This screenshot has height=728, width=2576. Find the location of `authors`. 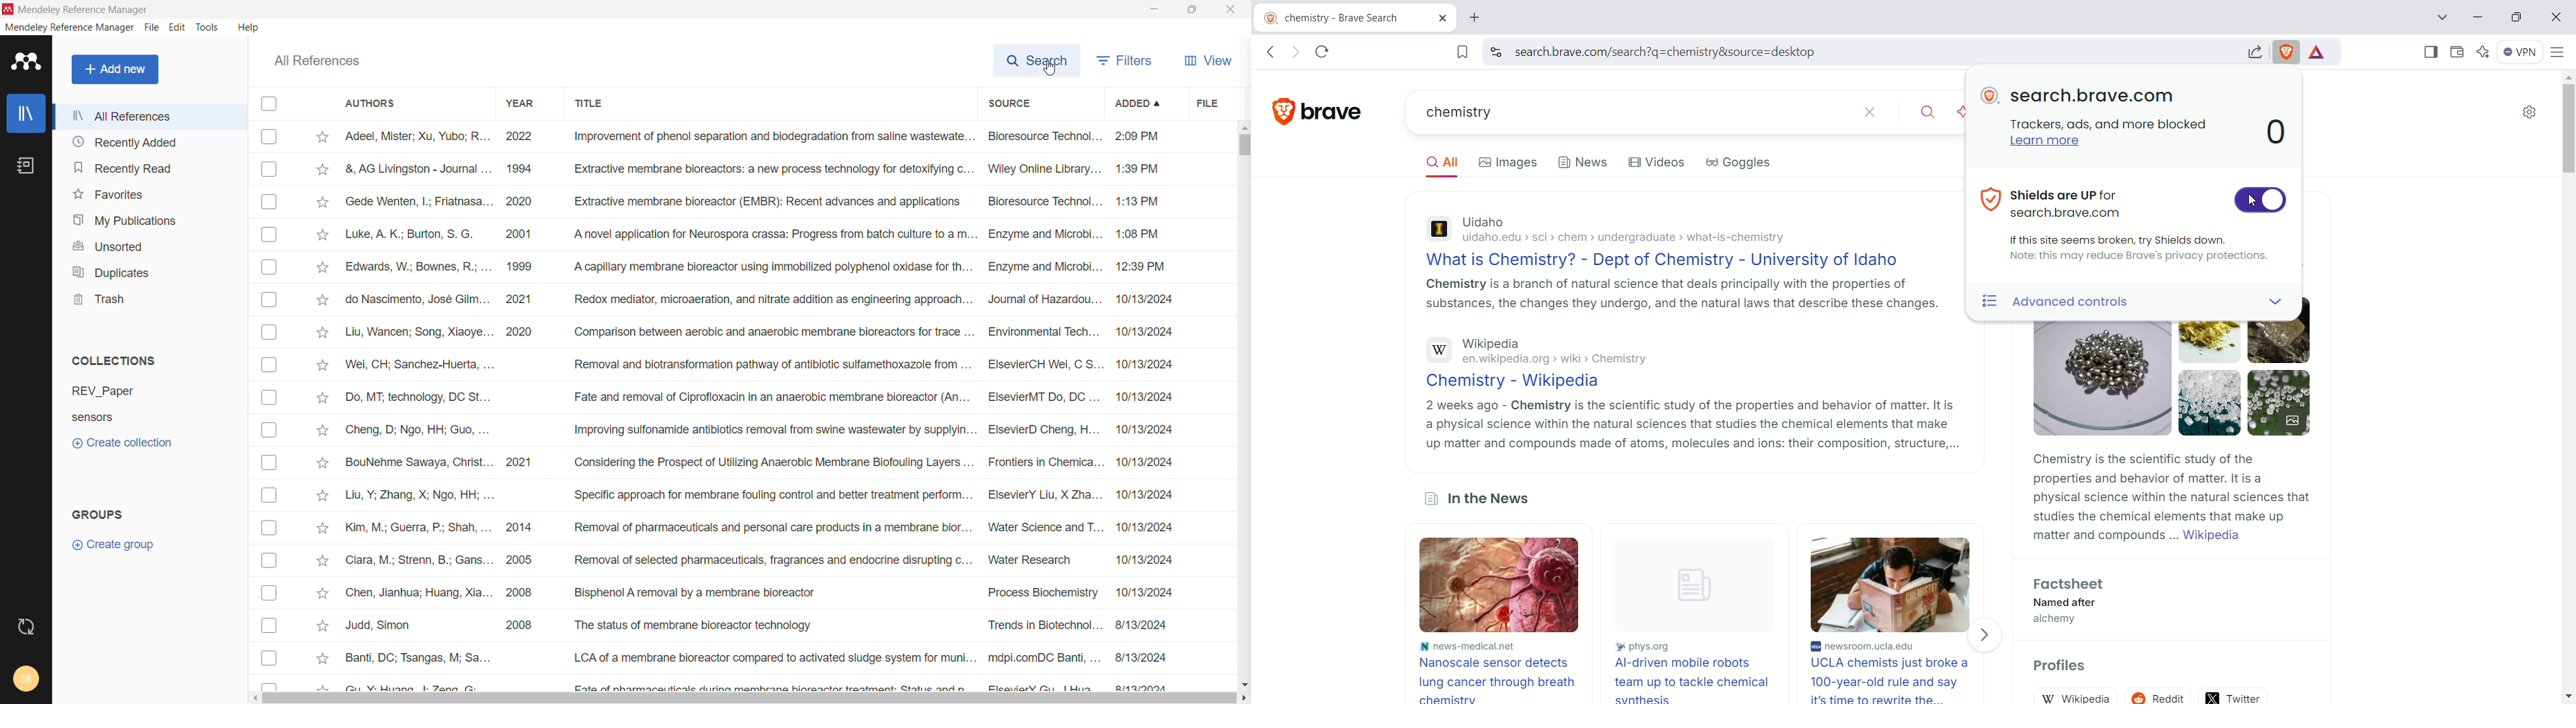

authors is located at coordinates (388, 104).